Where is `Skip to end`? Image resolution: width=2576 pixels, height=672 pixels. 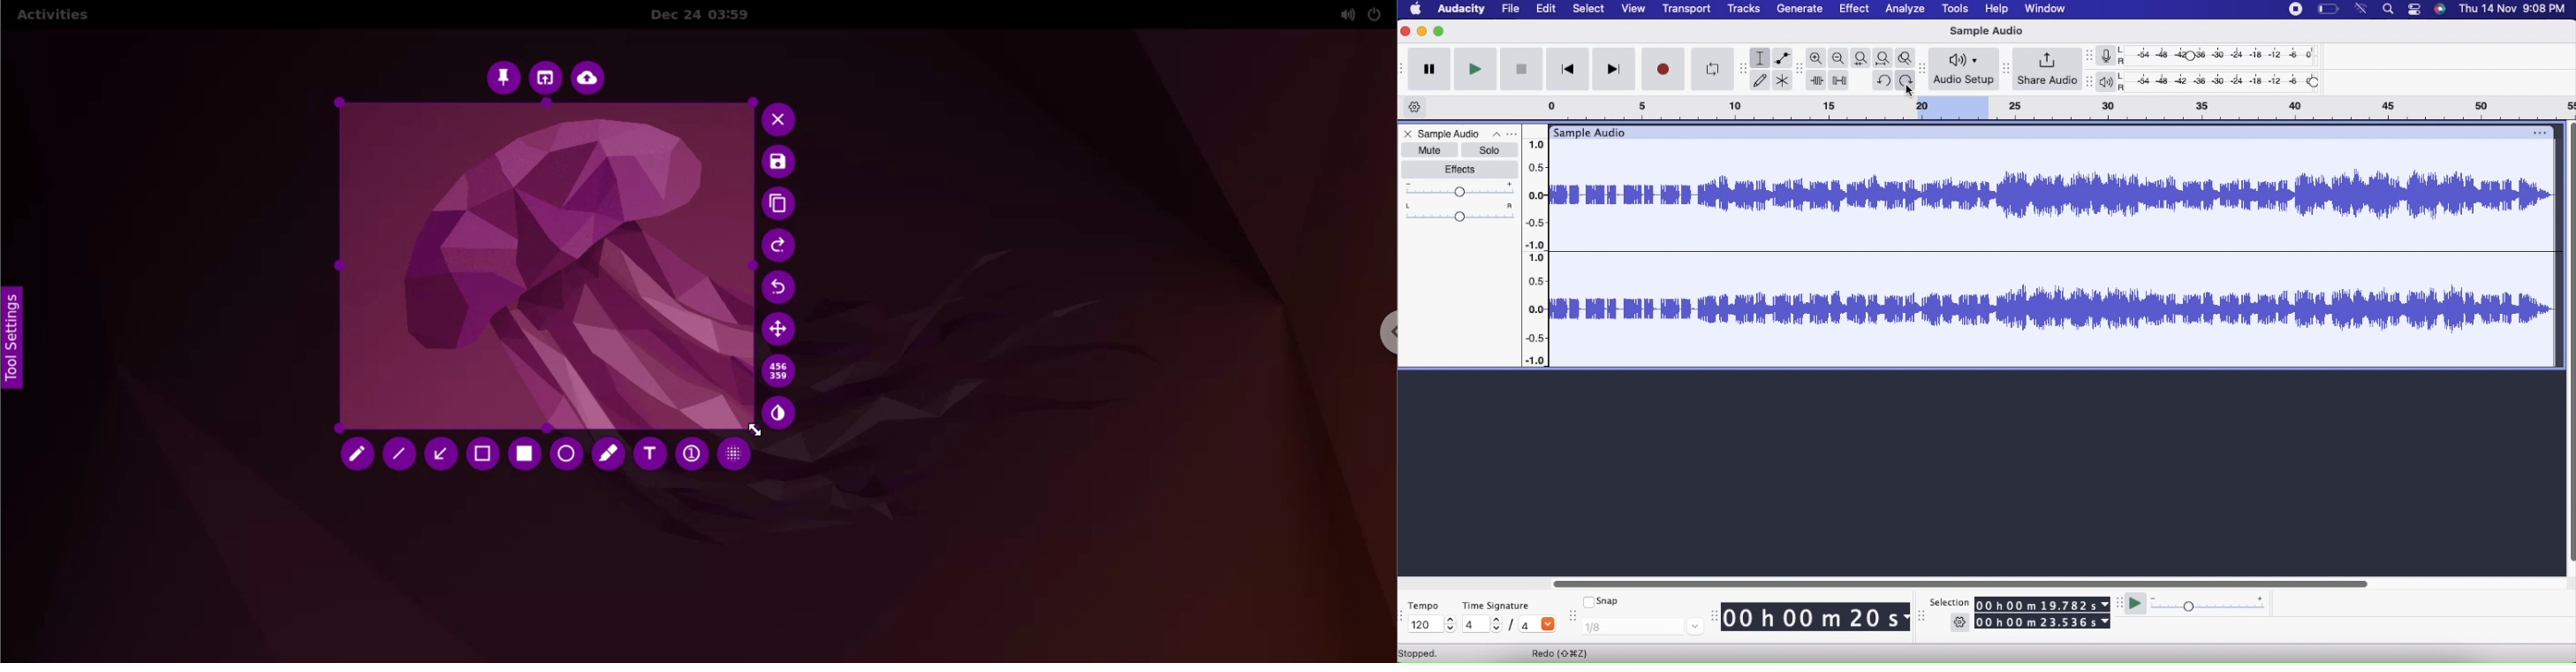 Skip to end is located at coordinates (1616, 70).